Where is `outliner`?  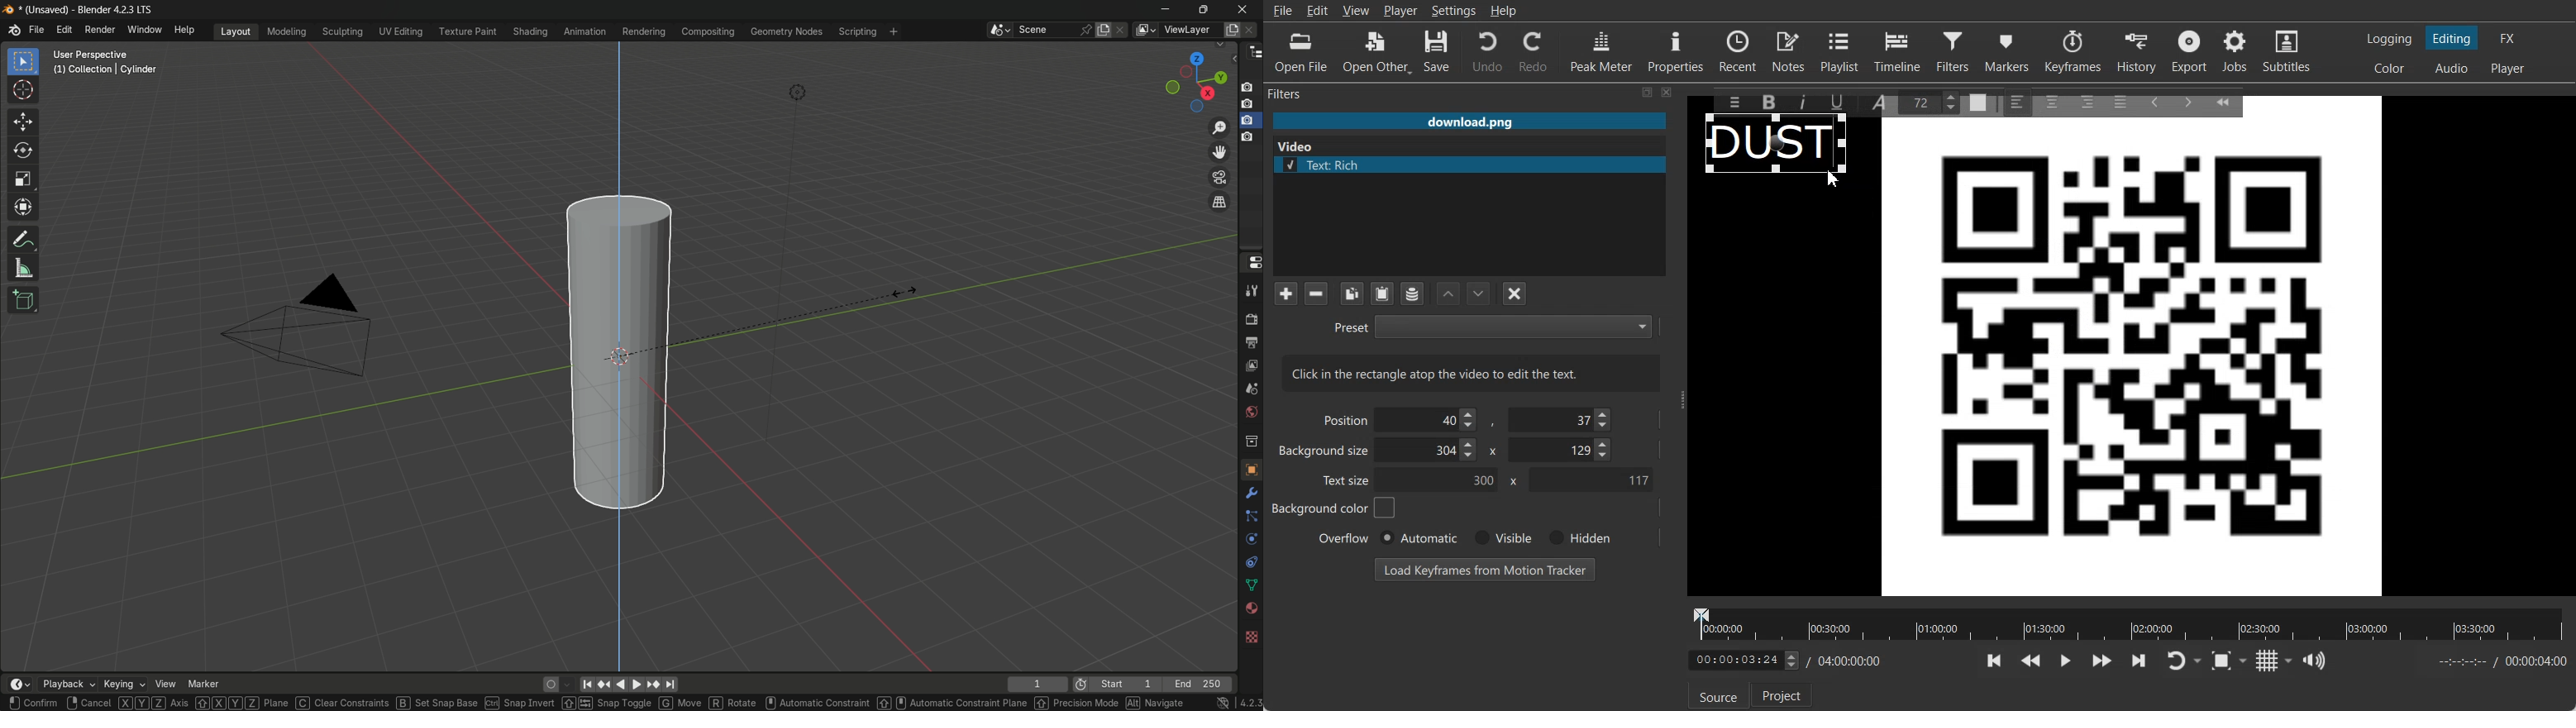 outliner is located at coordinates (1253, 55).